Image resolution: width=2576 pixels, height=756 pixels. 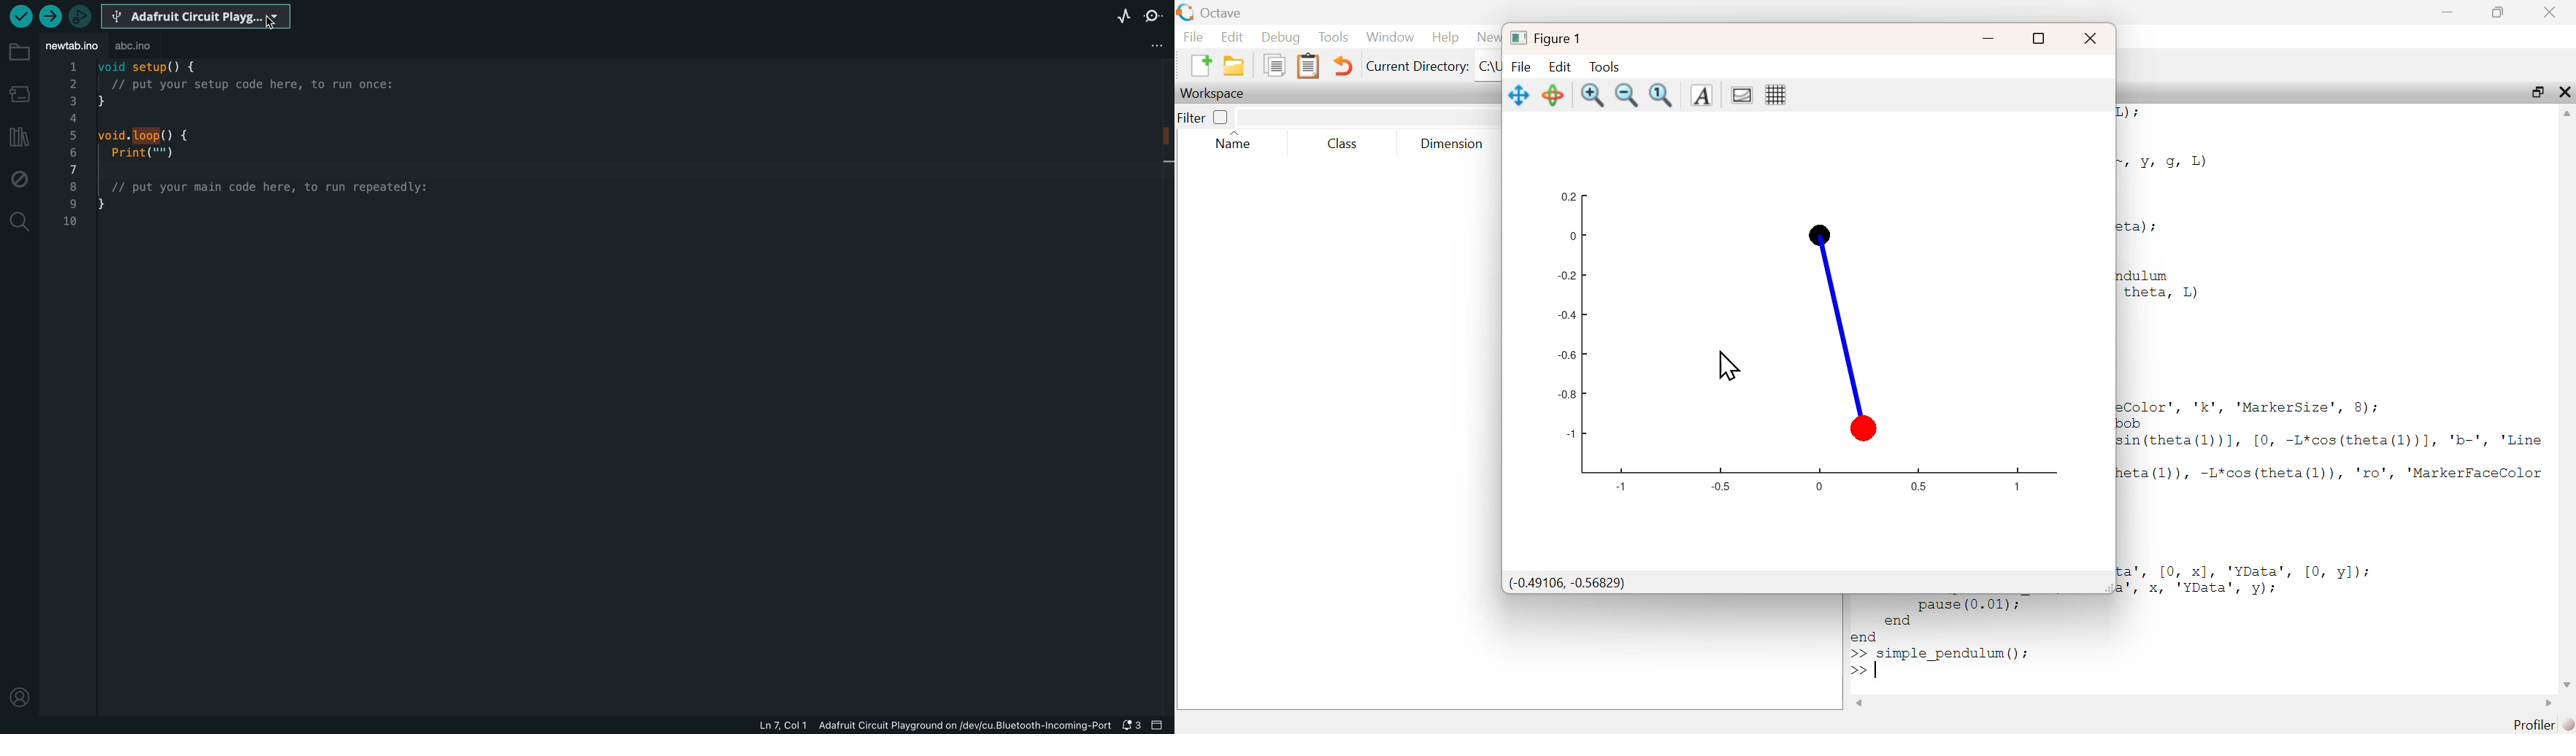 I want to click on zoom in , so click(x=1591, y=96).